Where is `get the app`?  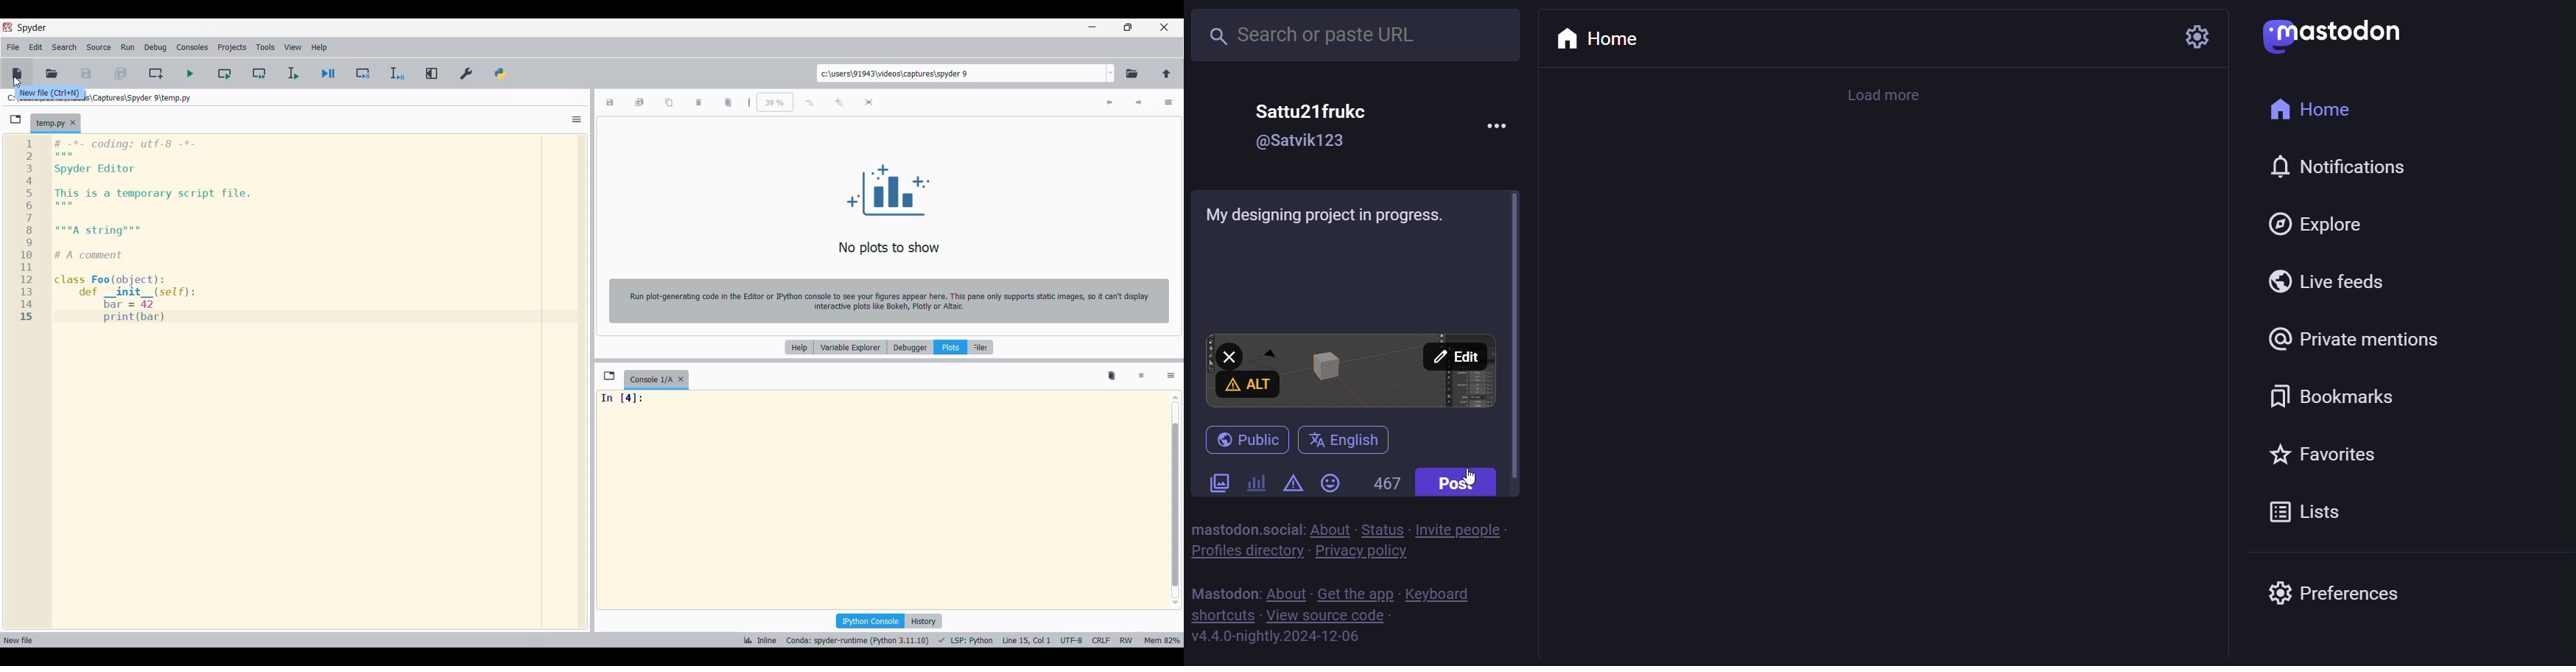
get the app is located at coordinates (1356, 593).